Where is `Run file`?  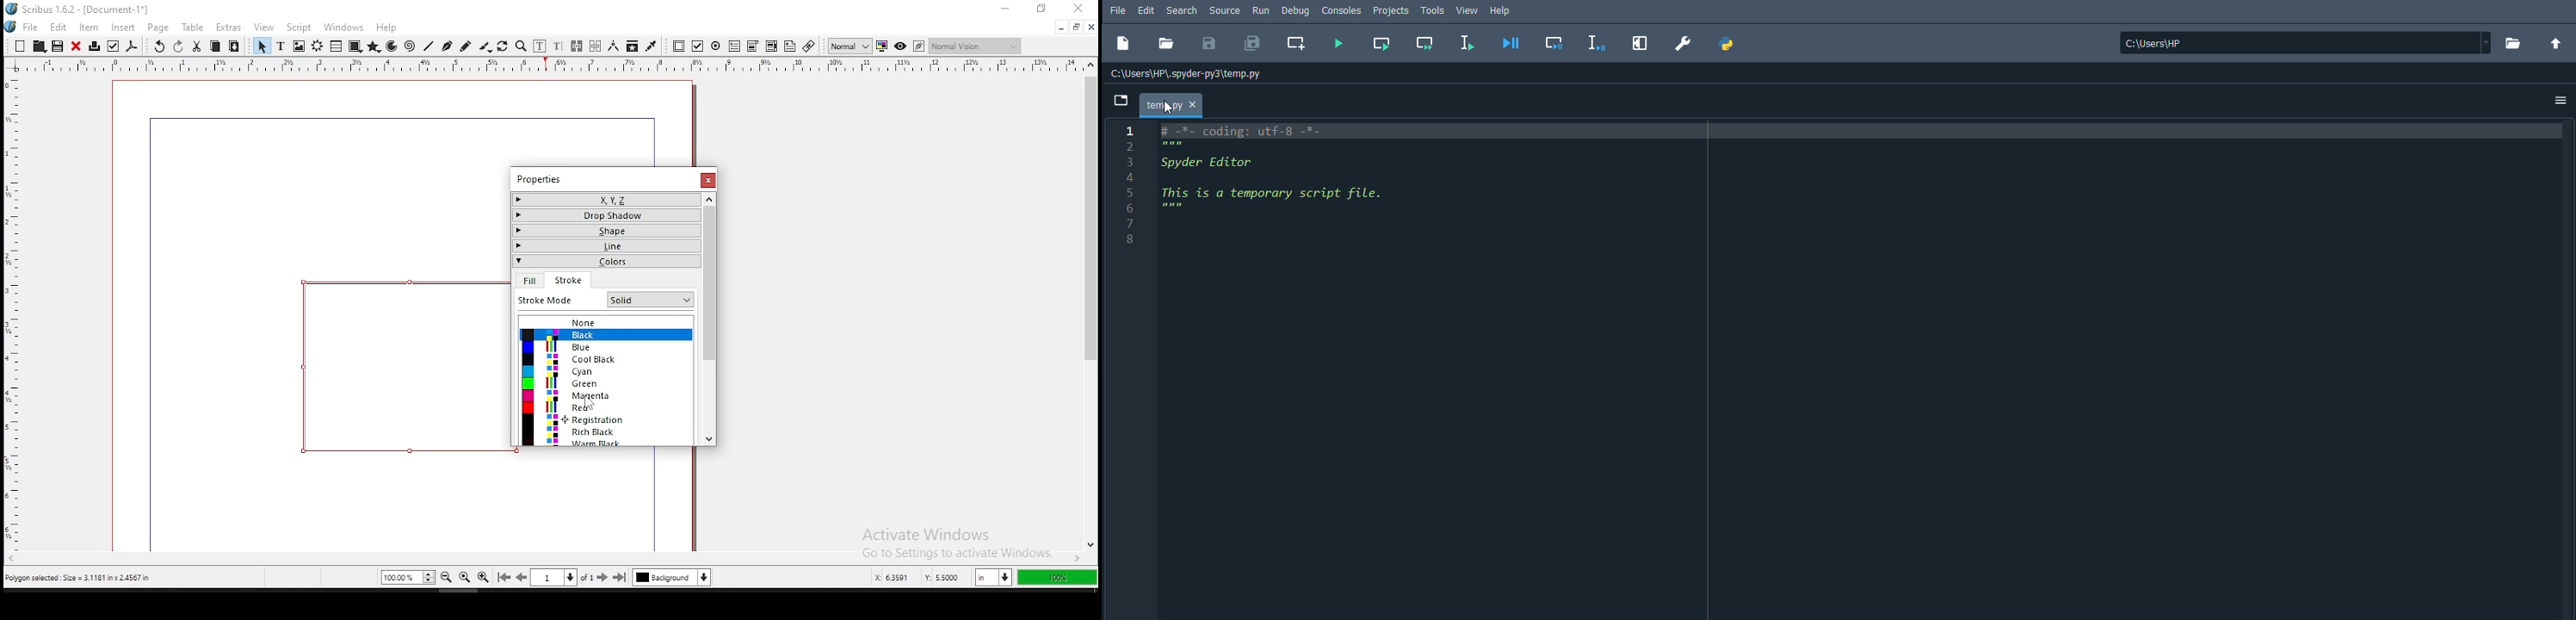 Run file is located at coordinates (1340, 45).